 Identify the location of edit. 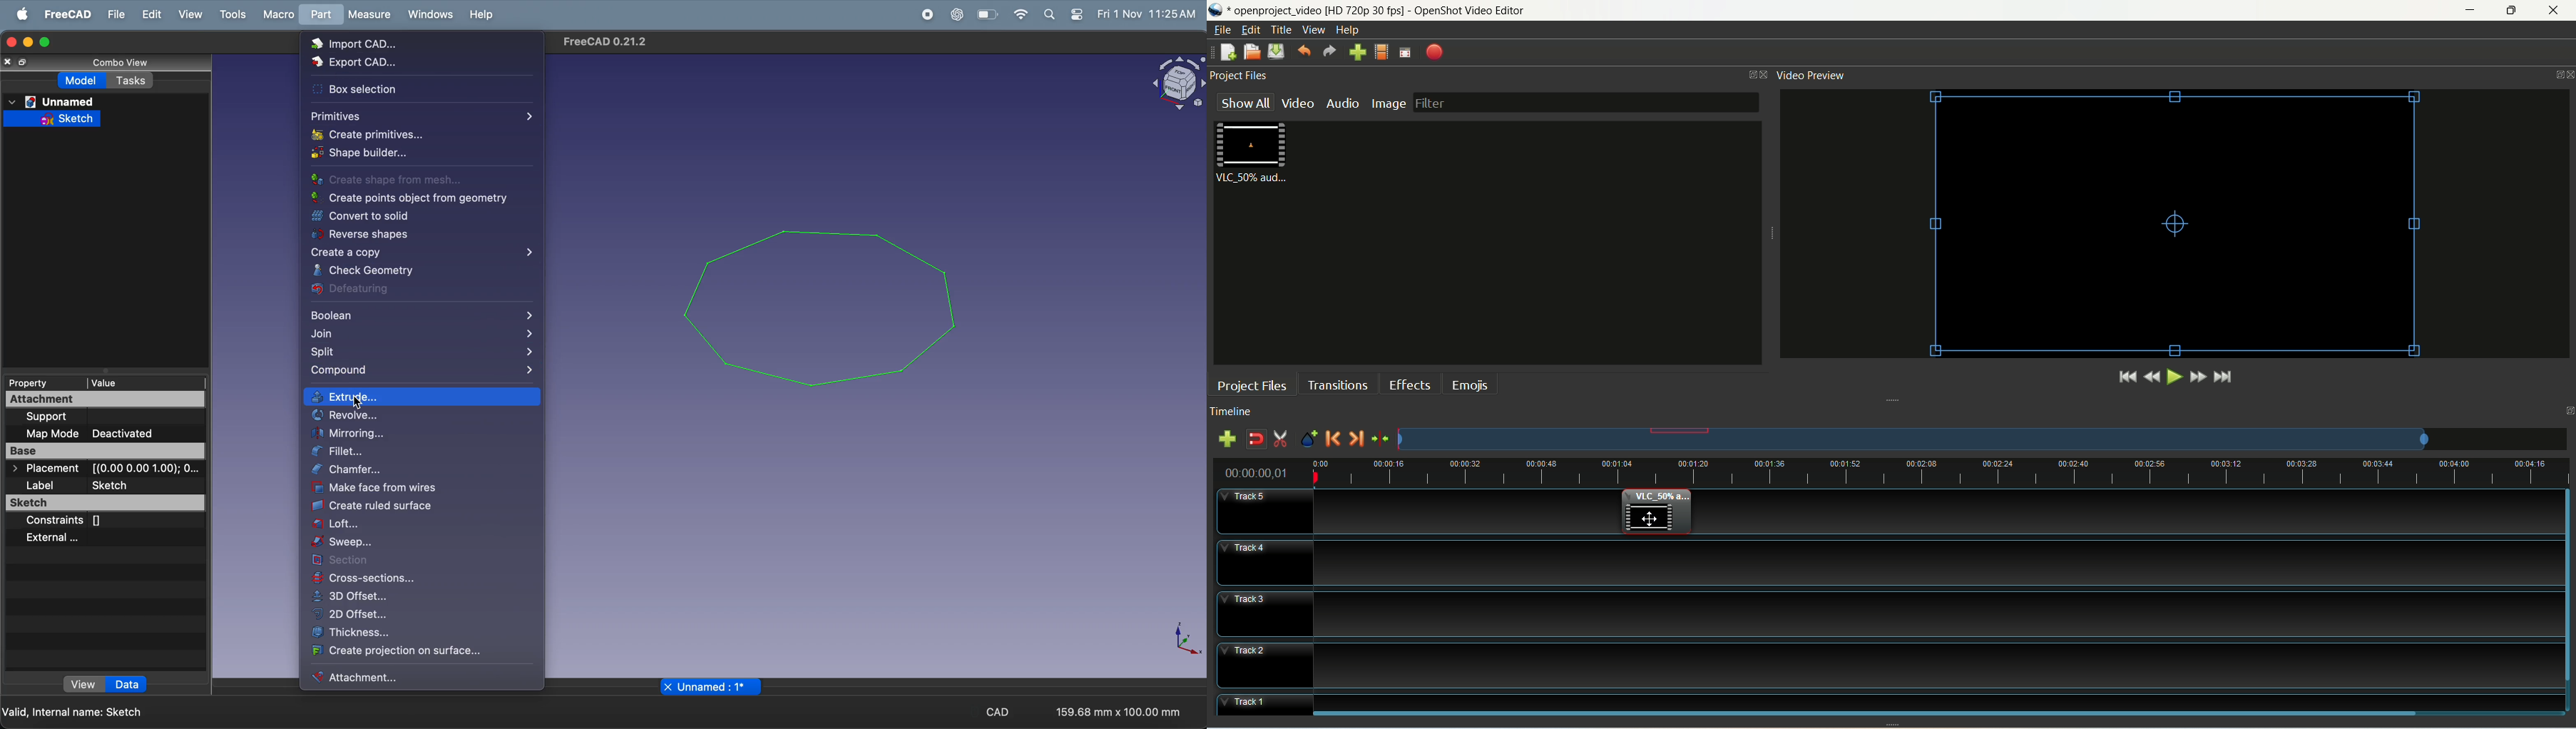
(148, 14).